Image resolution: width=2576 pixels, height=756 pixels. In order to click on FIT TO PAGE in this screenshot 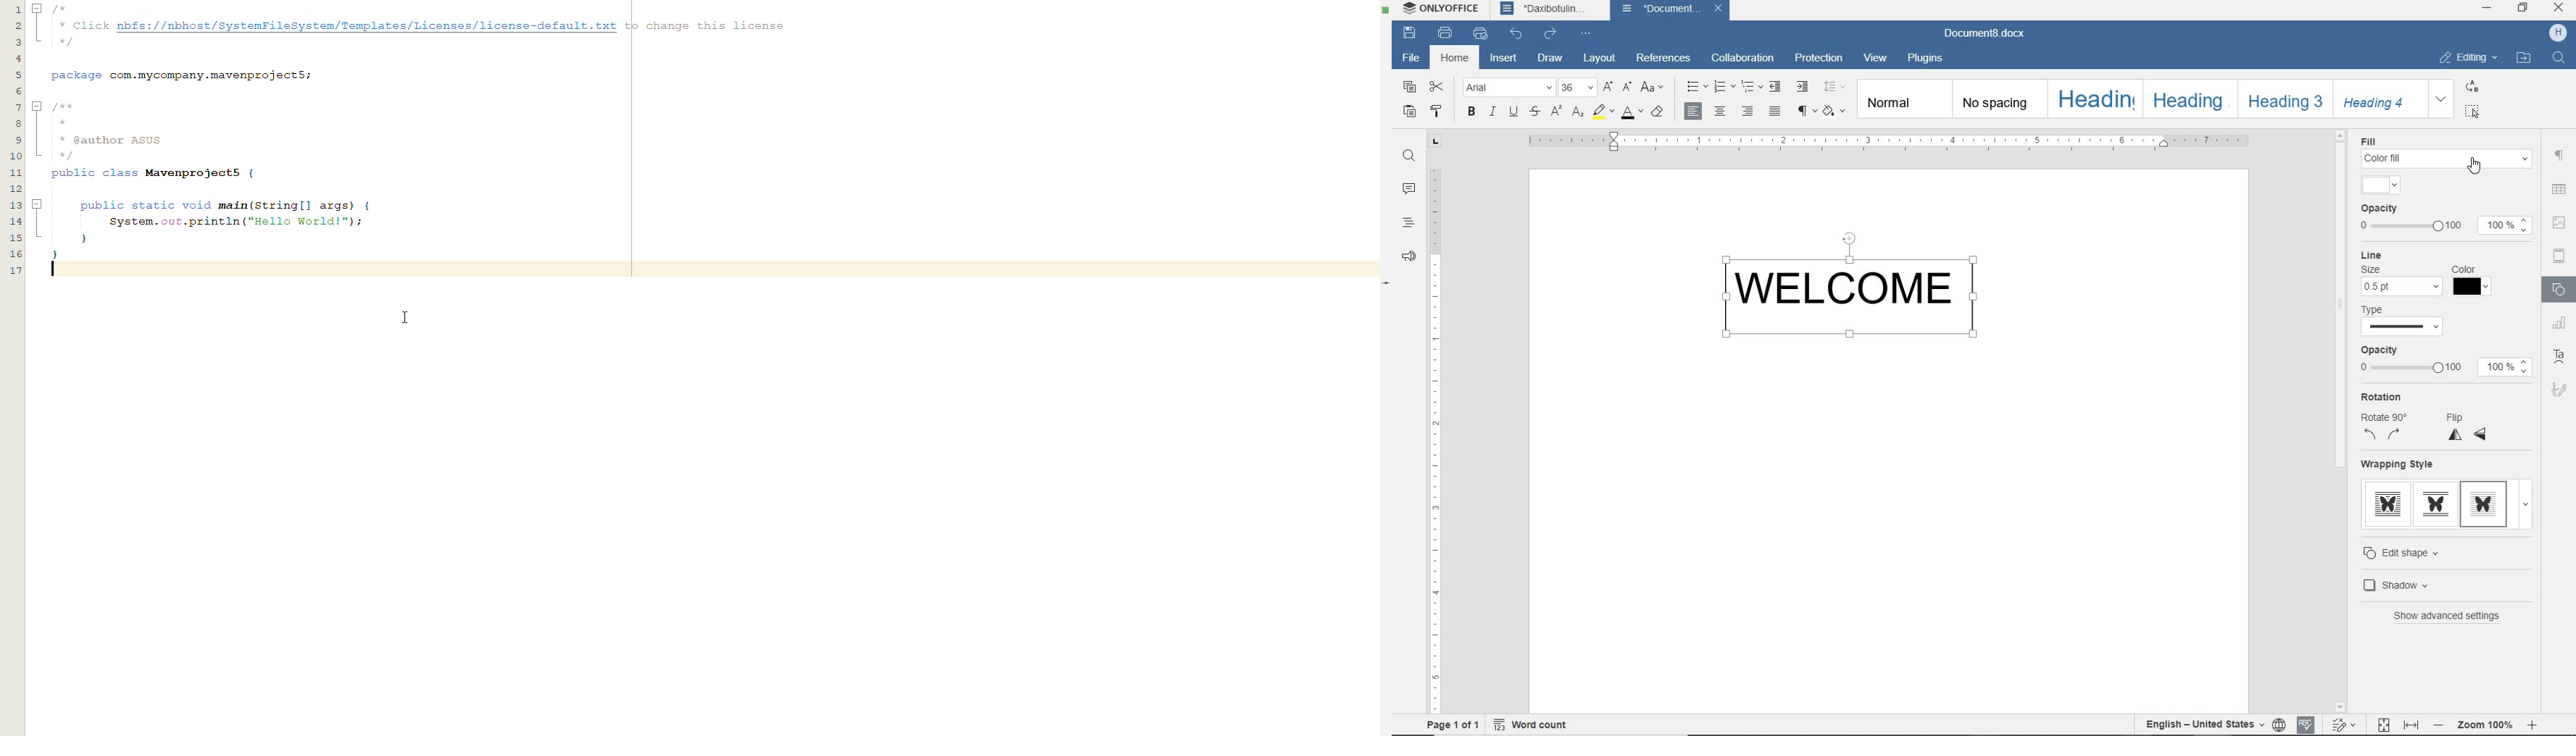, I will do `click(2384, 725)`.